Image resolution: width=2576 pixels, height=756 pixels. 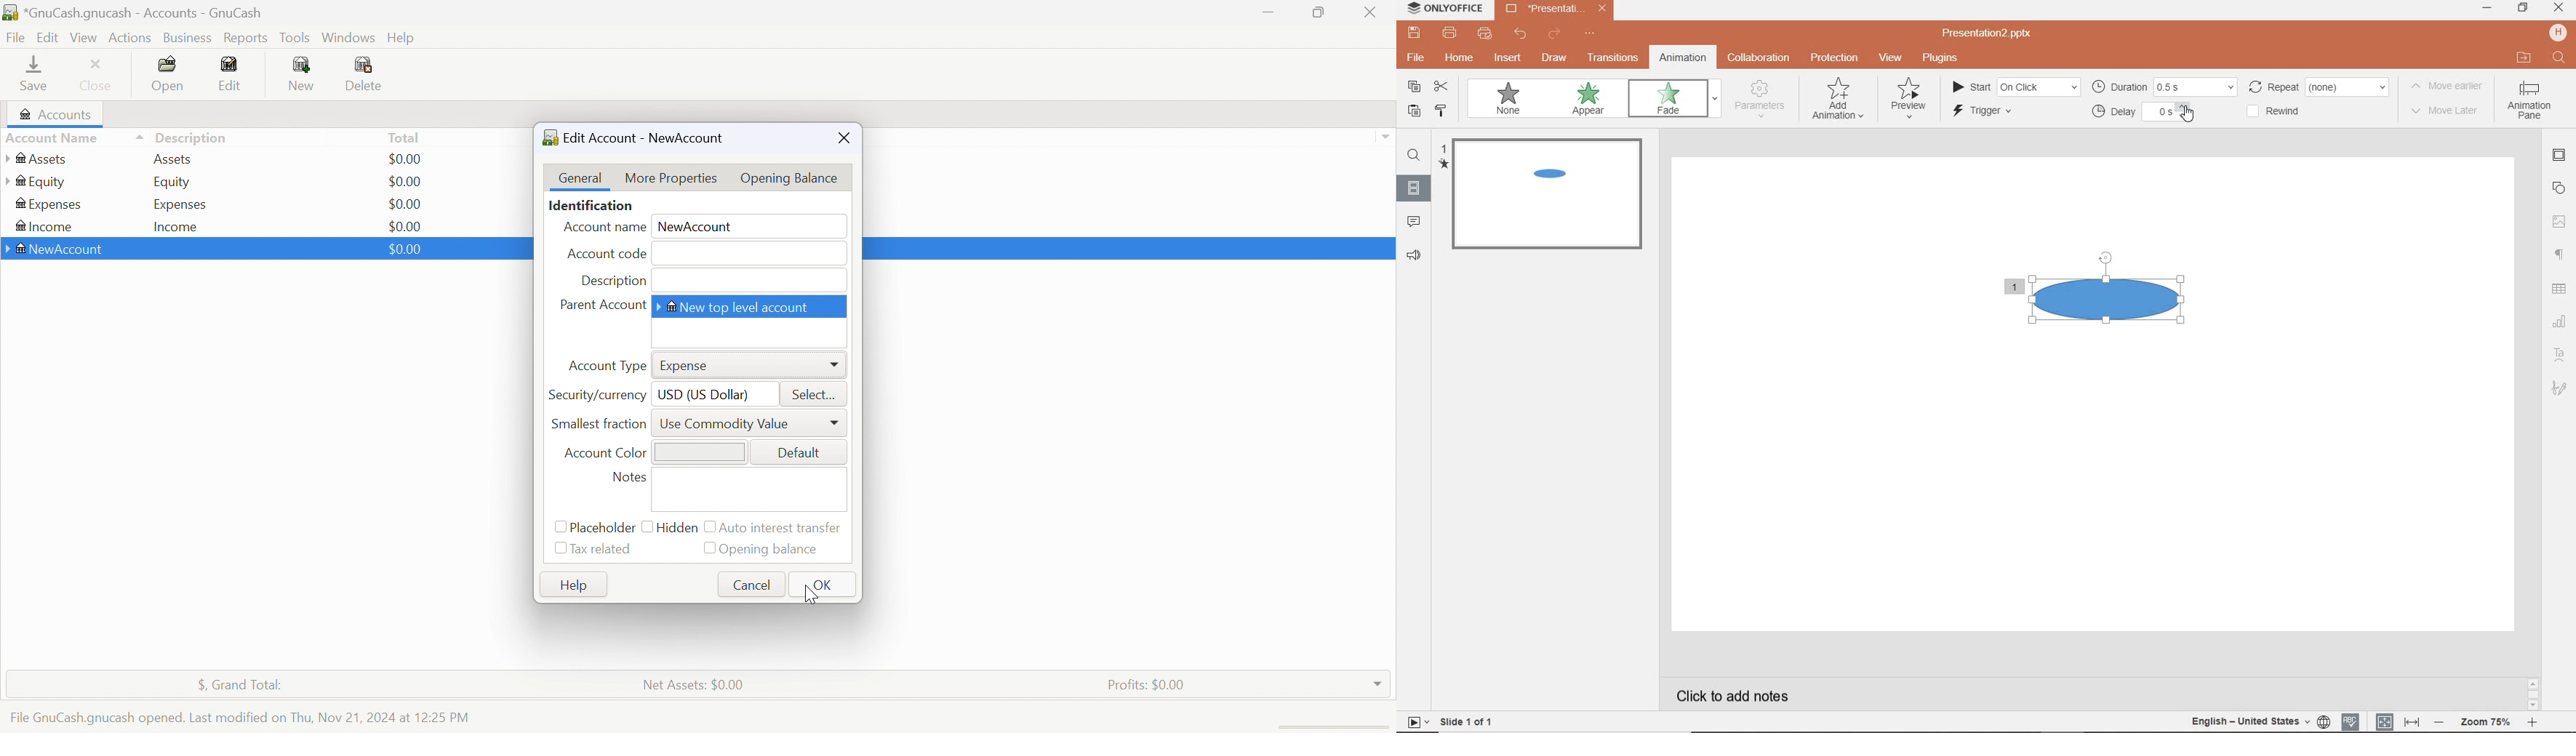 I want to click on RESTORE, so click(x=2523, y=9).